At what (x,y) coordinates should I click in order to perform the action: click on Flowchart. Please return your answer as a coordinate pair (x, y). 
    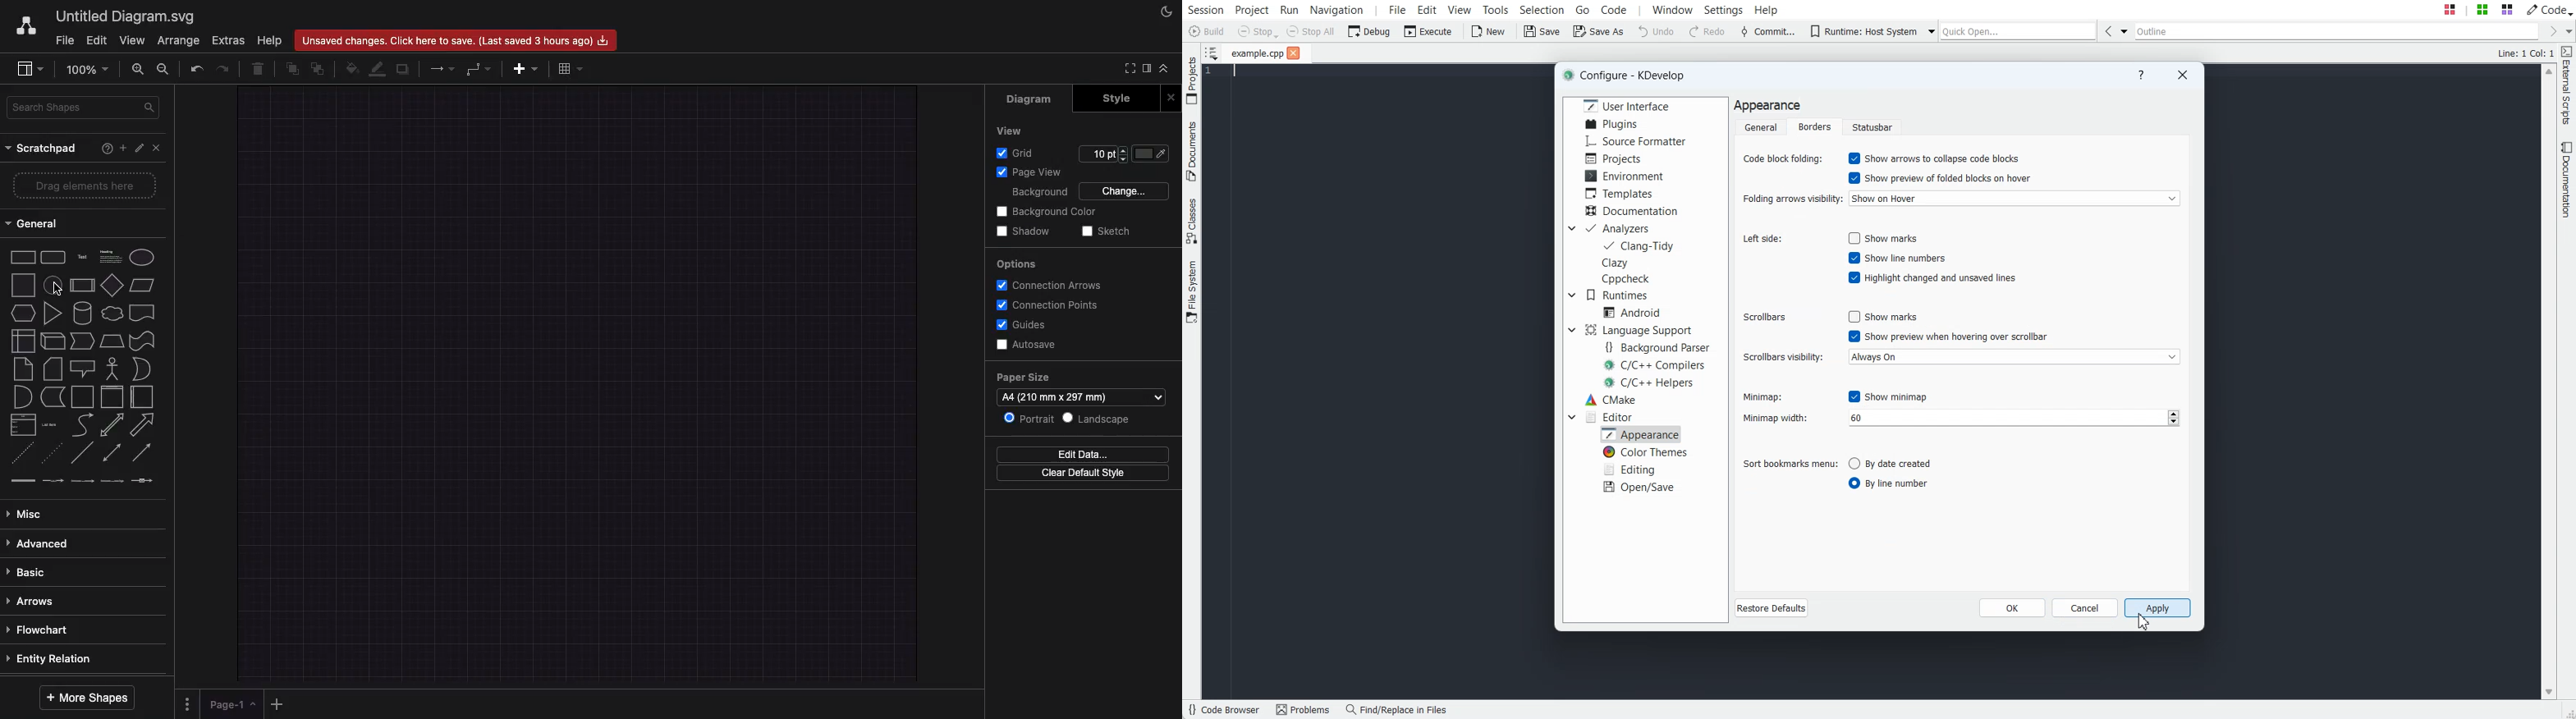
    Looking at the image, I should click on (43, 632).